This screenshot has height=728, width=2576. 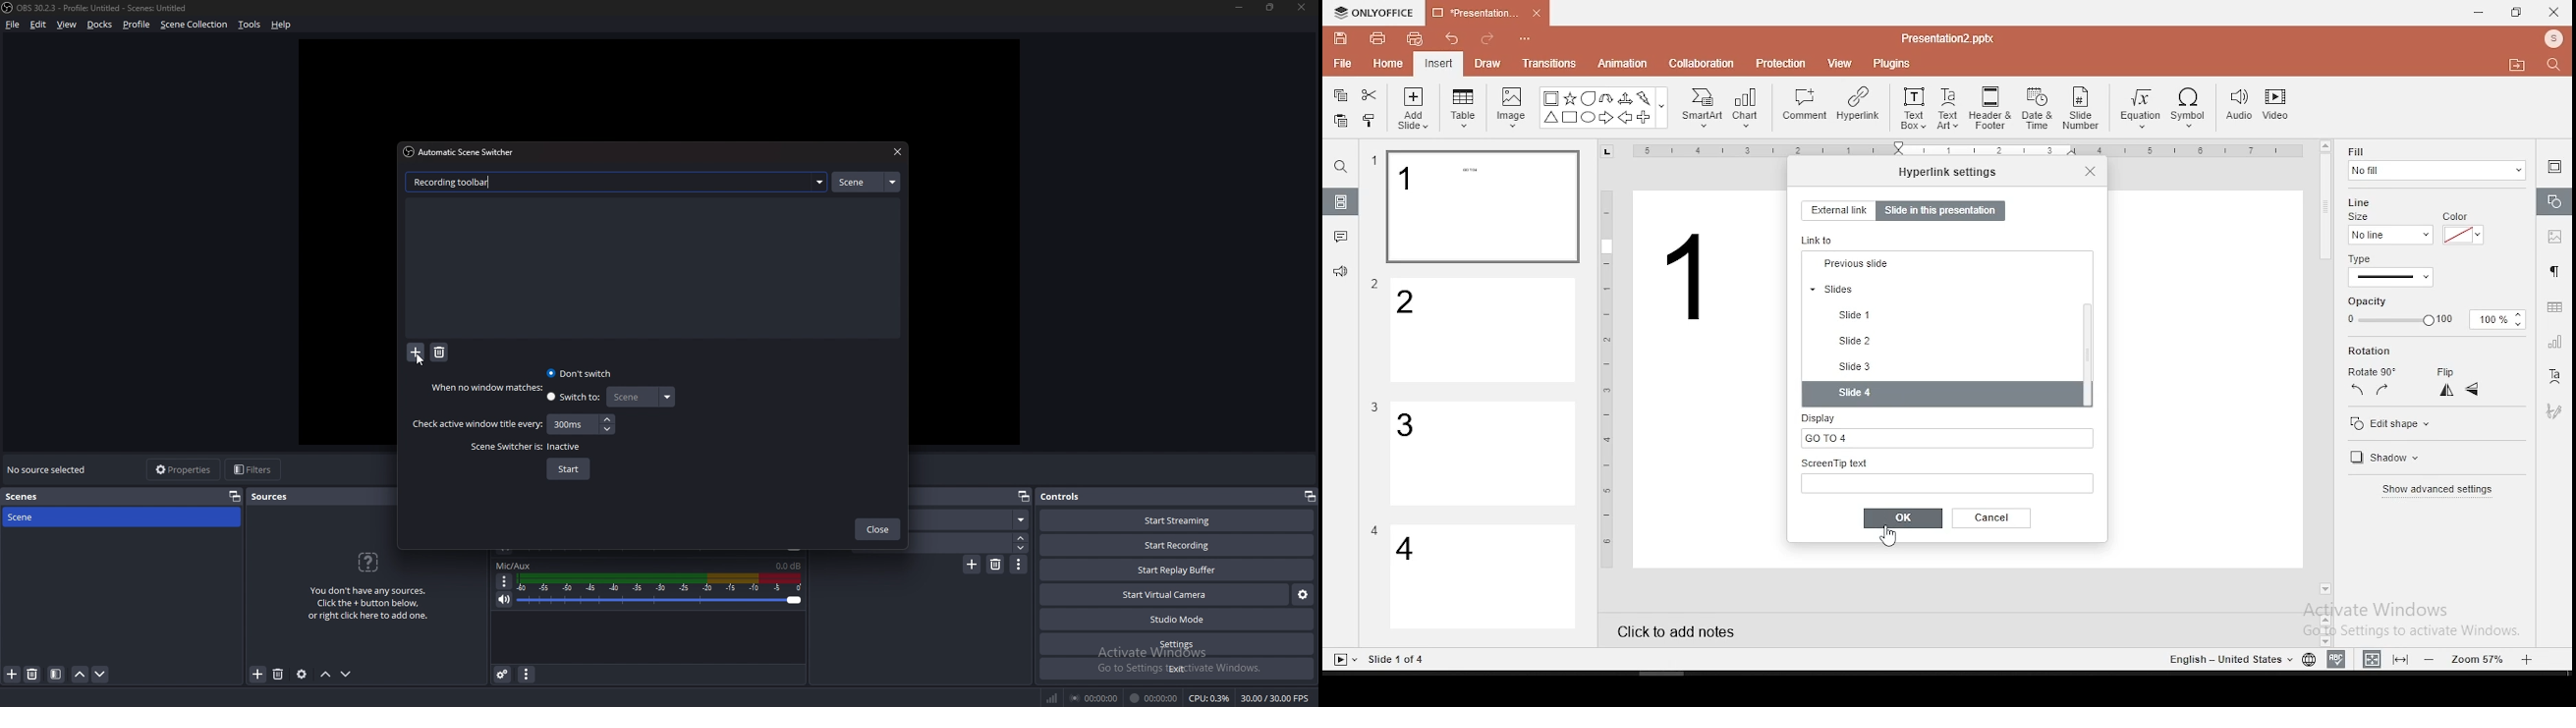 I want to click on switch to, so click(x=574, y=399).